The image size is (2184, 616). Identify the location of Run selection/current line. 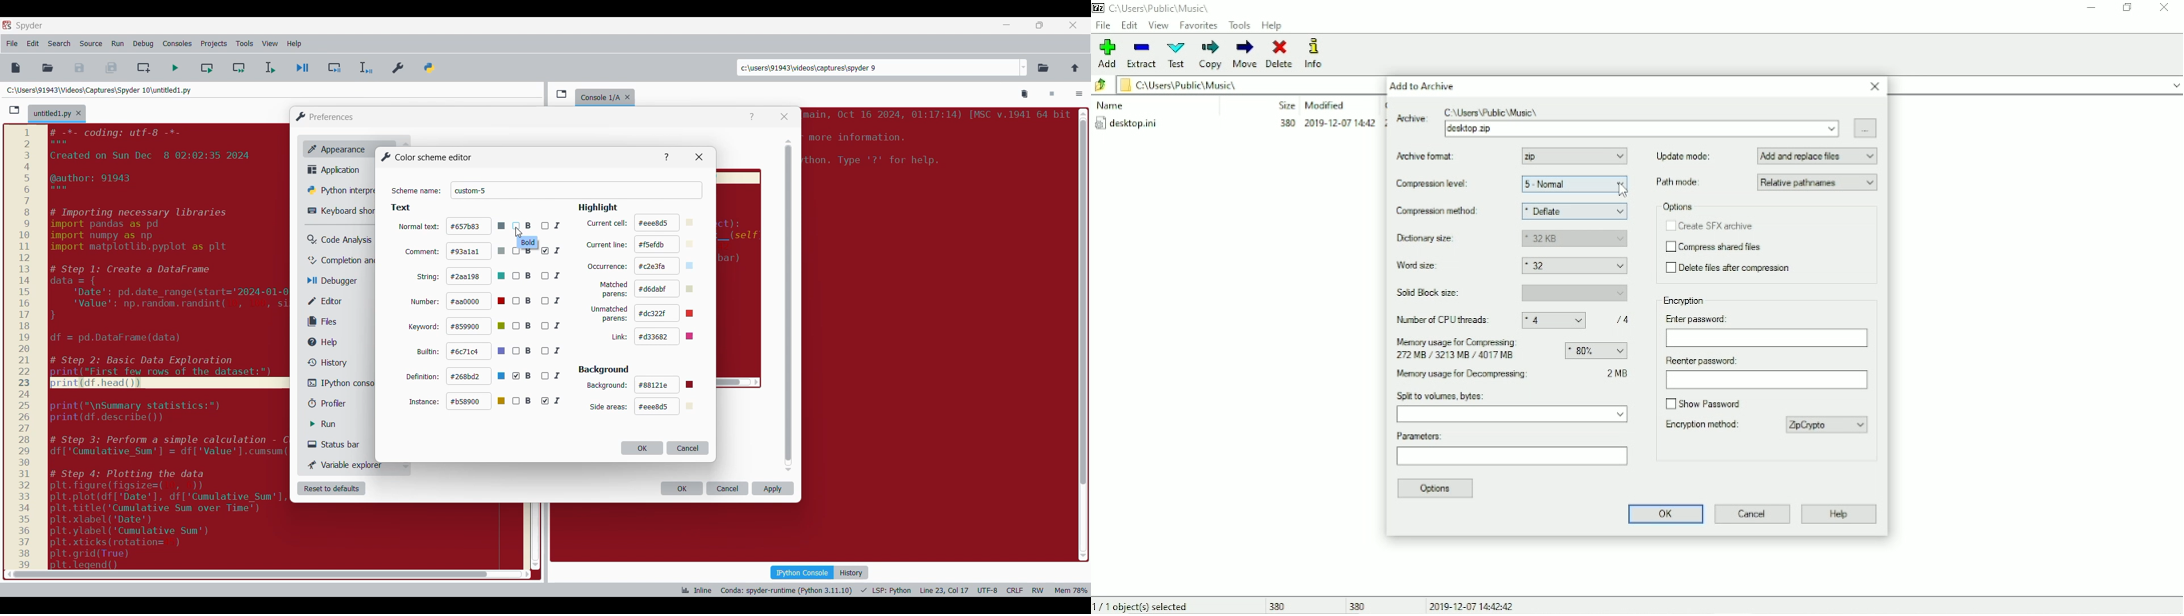
(269, 68).